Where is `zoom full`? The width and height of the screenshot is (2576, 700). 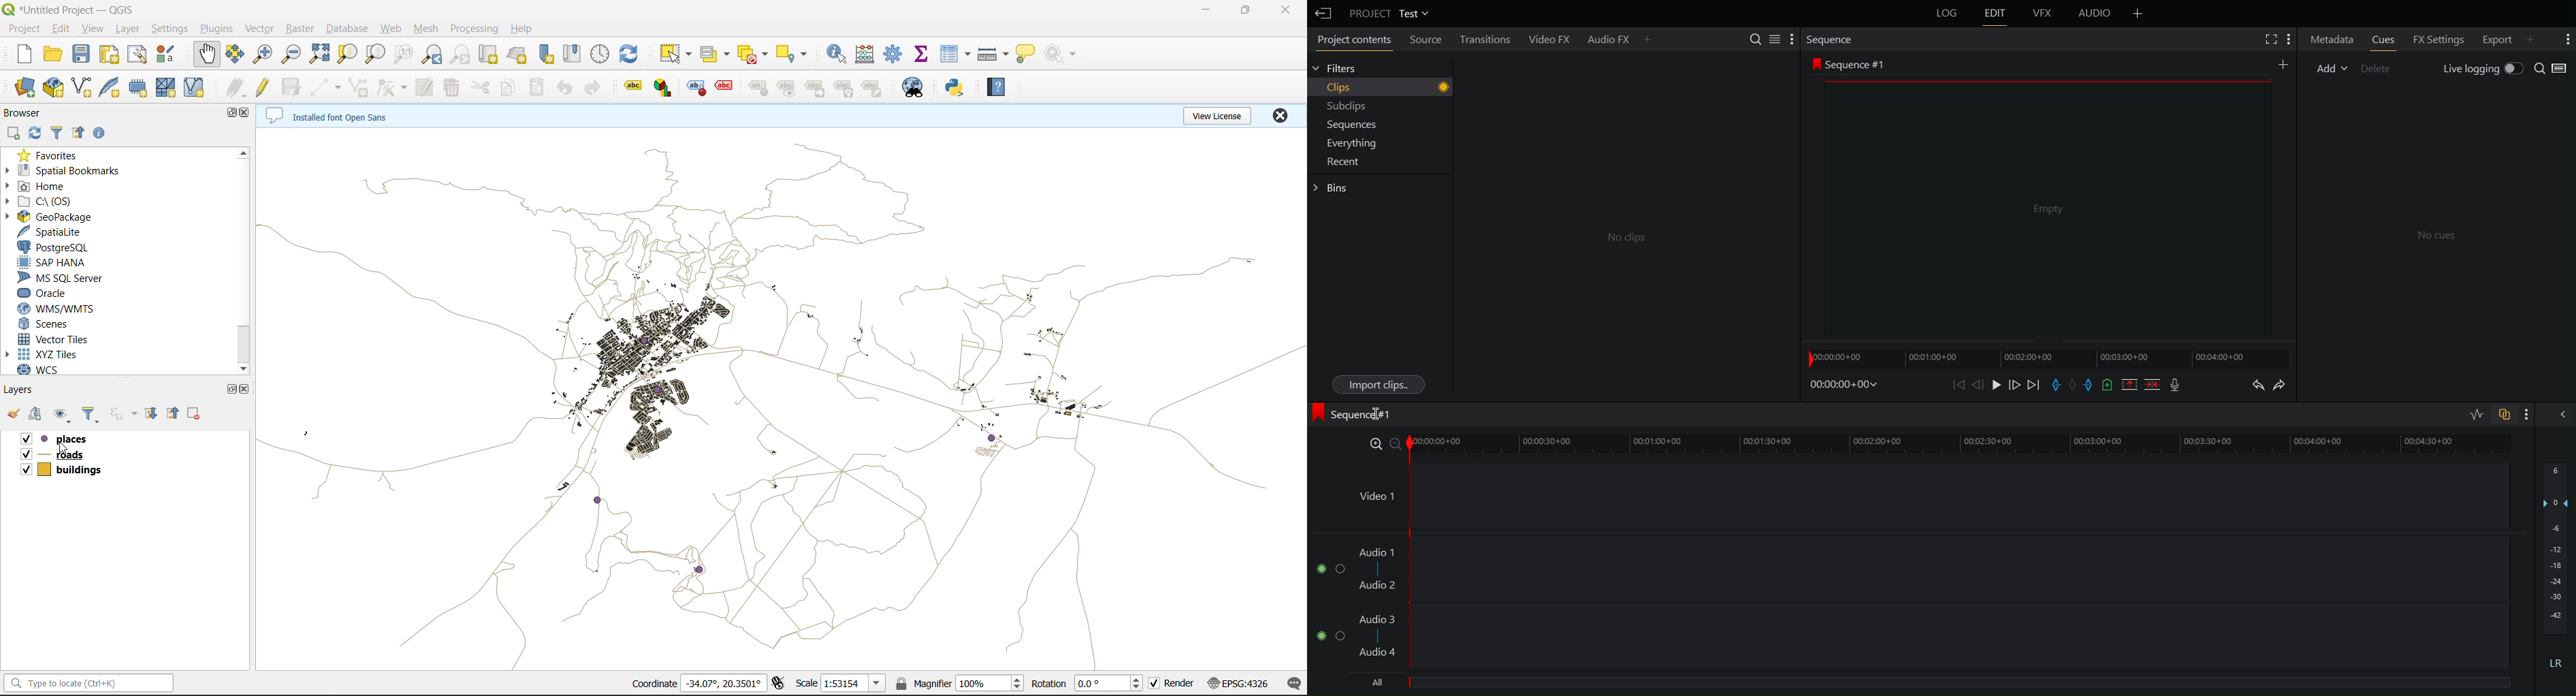
zoom full is located at coordinates (319, 56).